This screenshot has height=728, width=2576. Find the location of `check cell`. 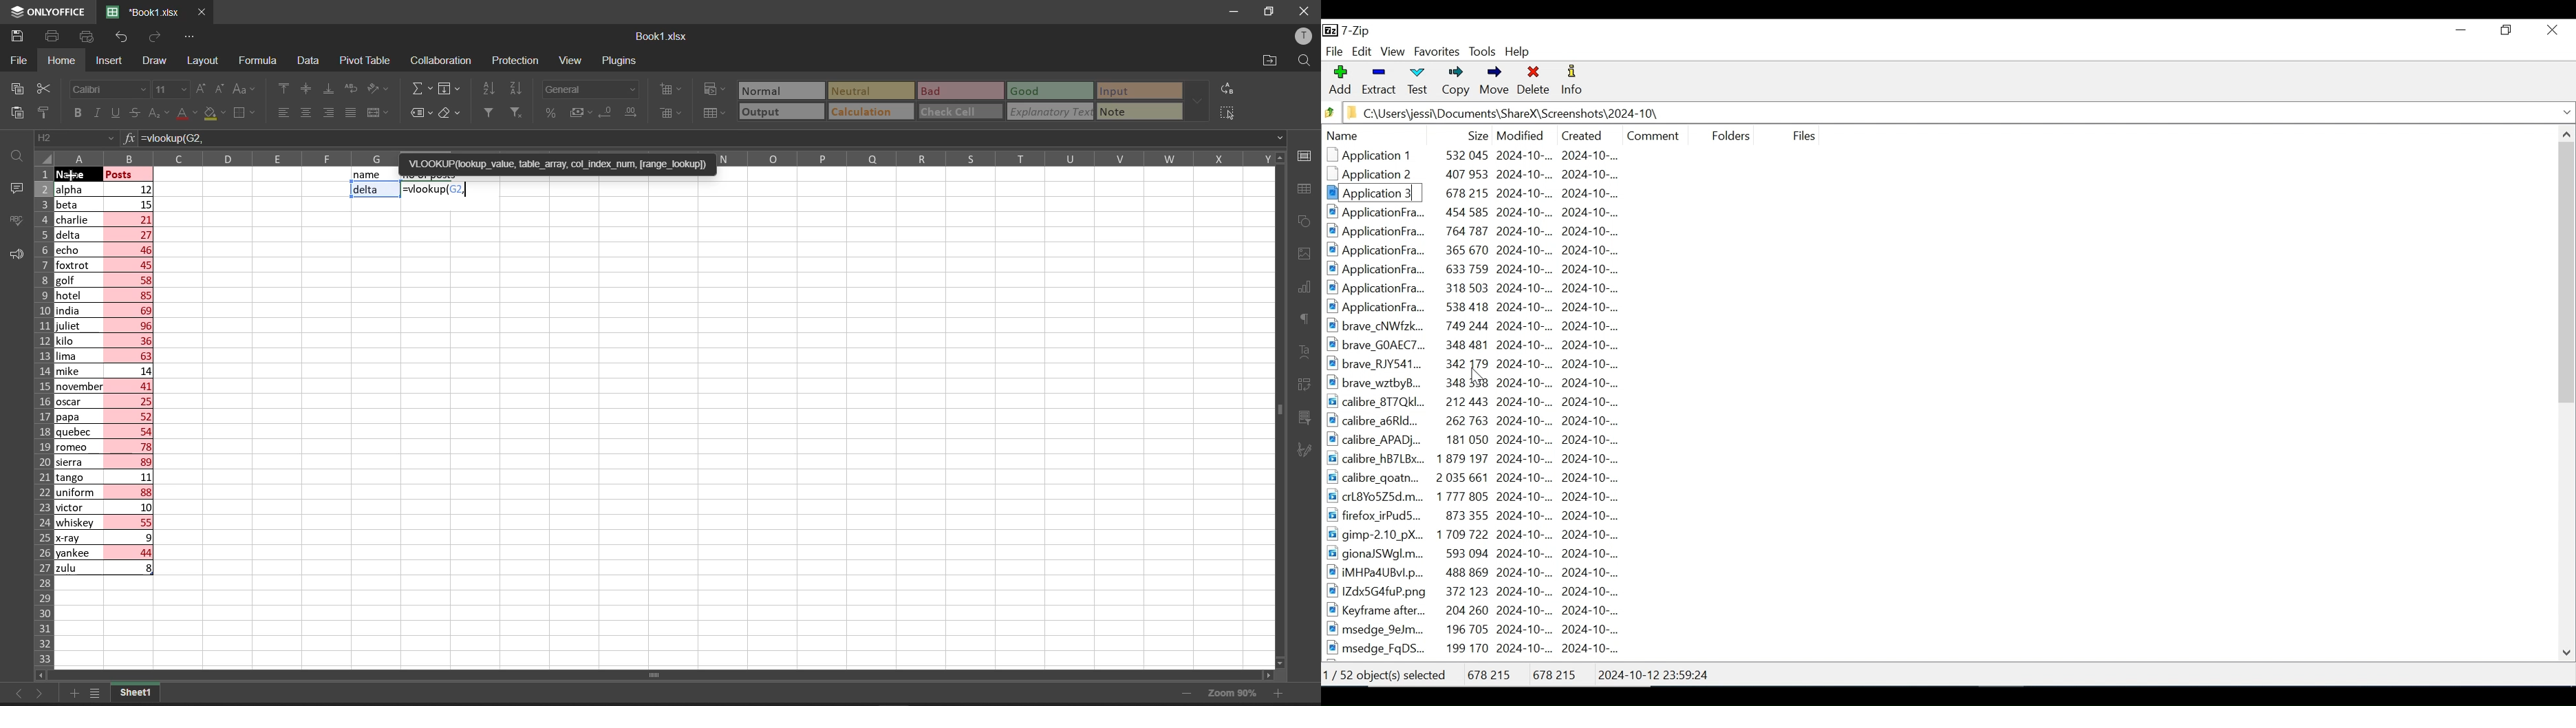

check cell is located at coordinates (954, 112).